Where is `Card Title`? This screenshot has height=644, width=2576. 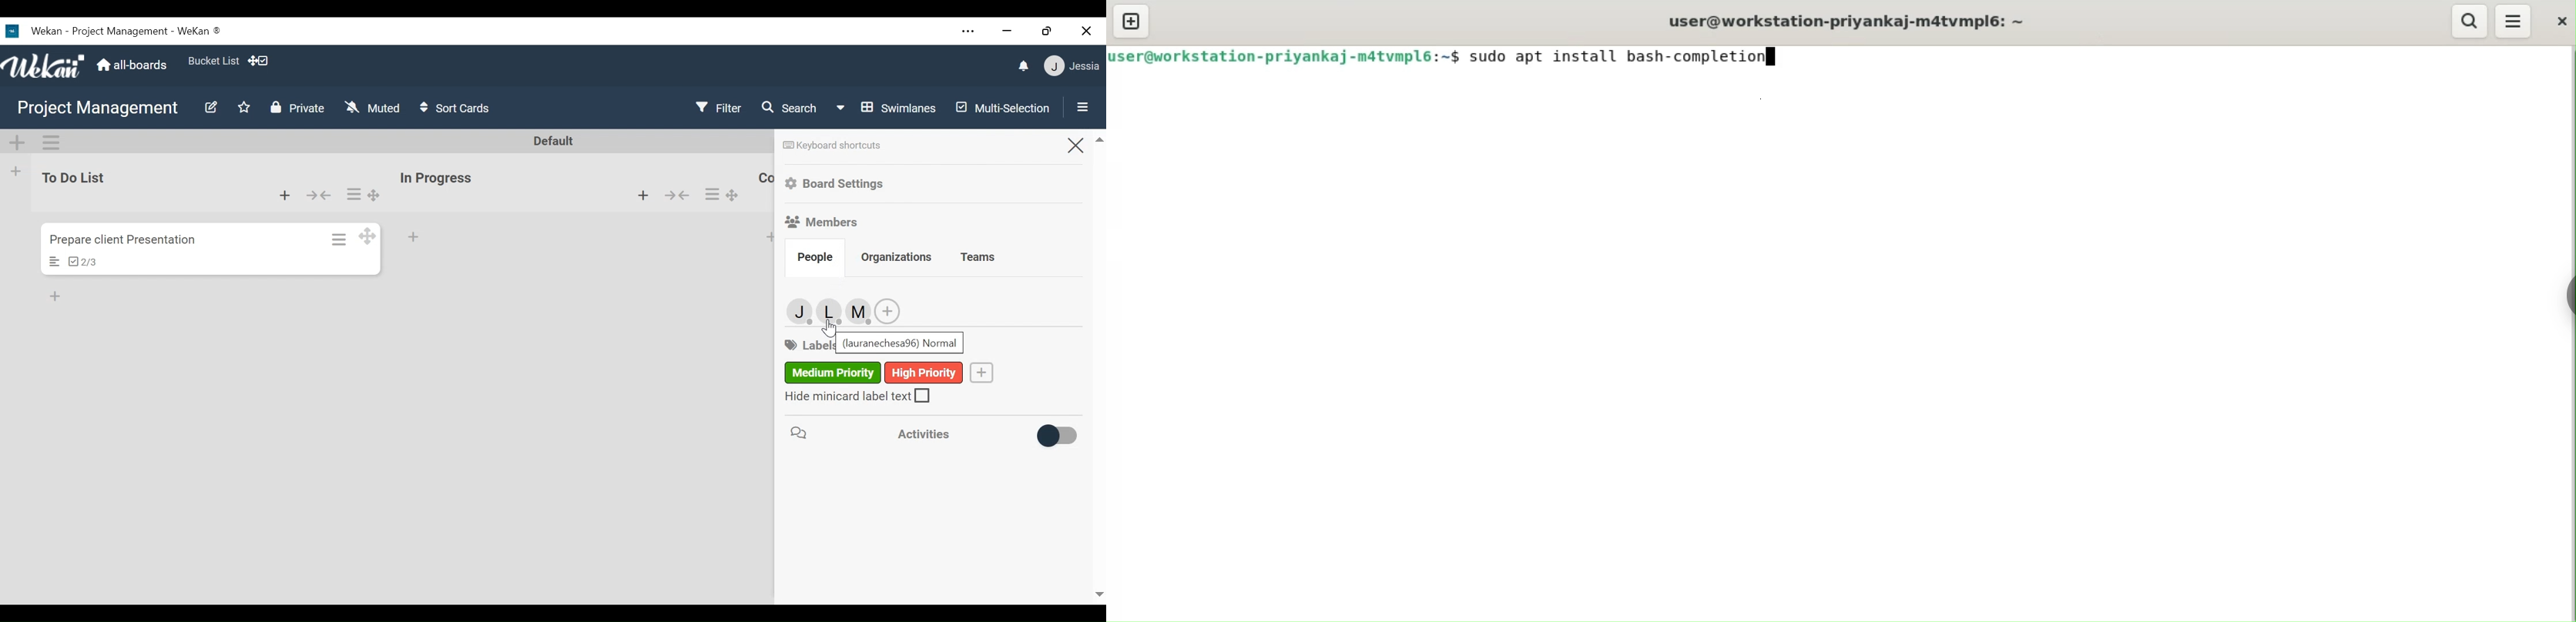
Card Title is located at coordinates (130, 240).